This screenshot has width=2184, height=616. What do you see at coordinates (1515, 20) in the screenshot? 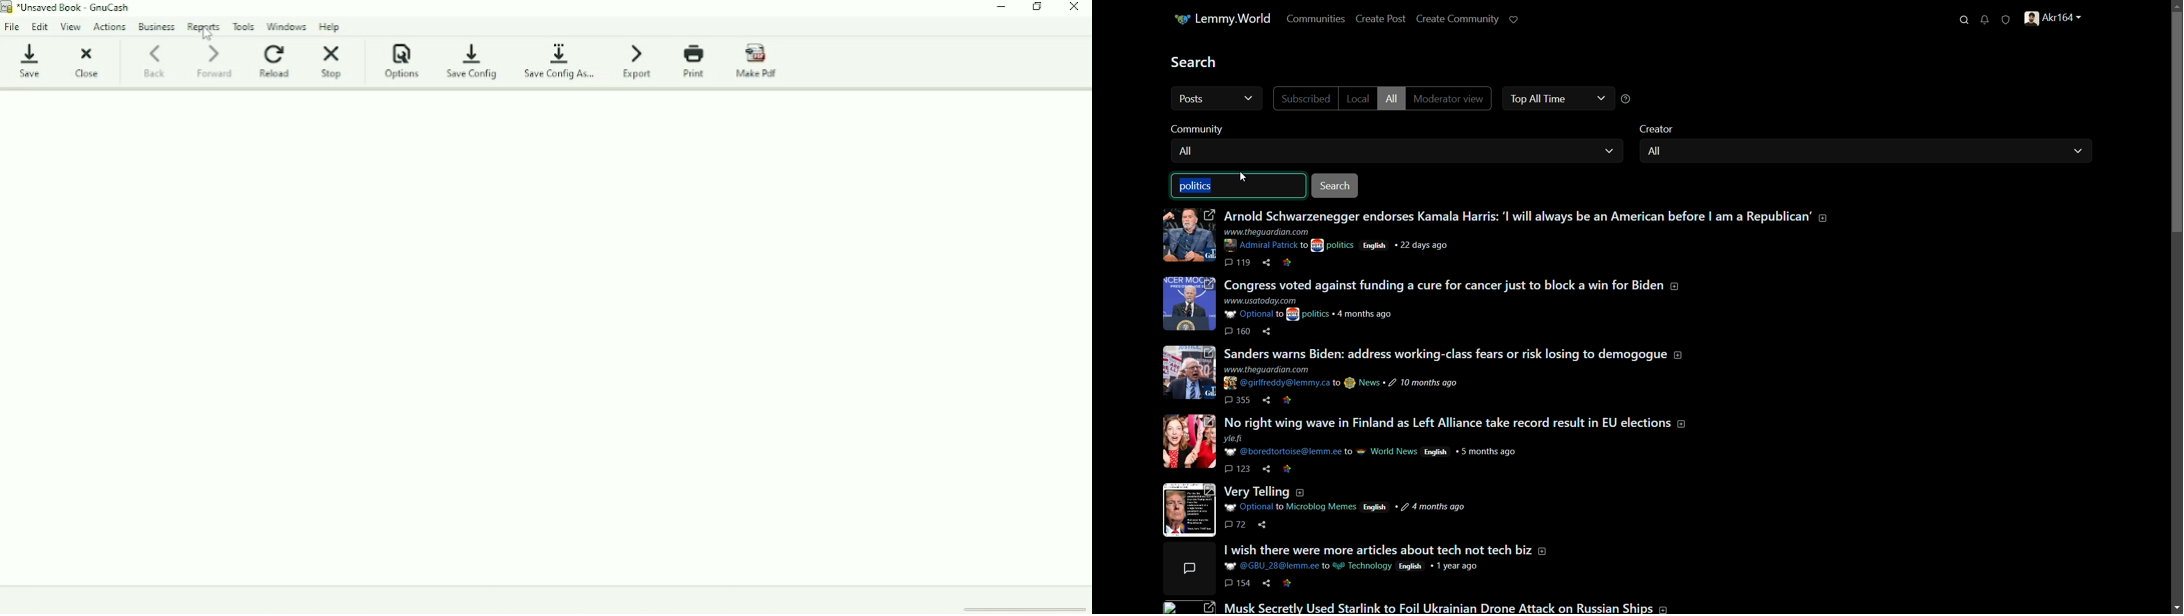
I see `support lemmy.world` at bounding box center [1515, 20].